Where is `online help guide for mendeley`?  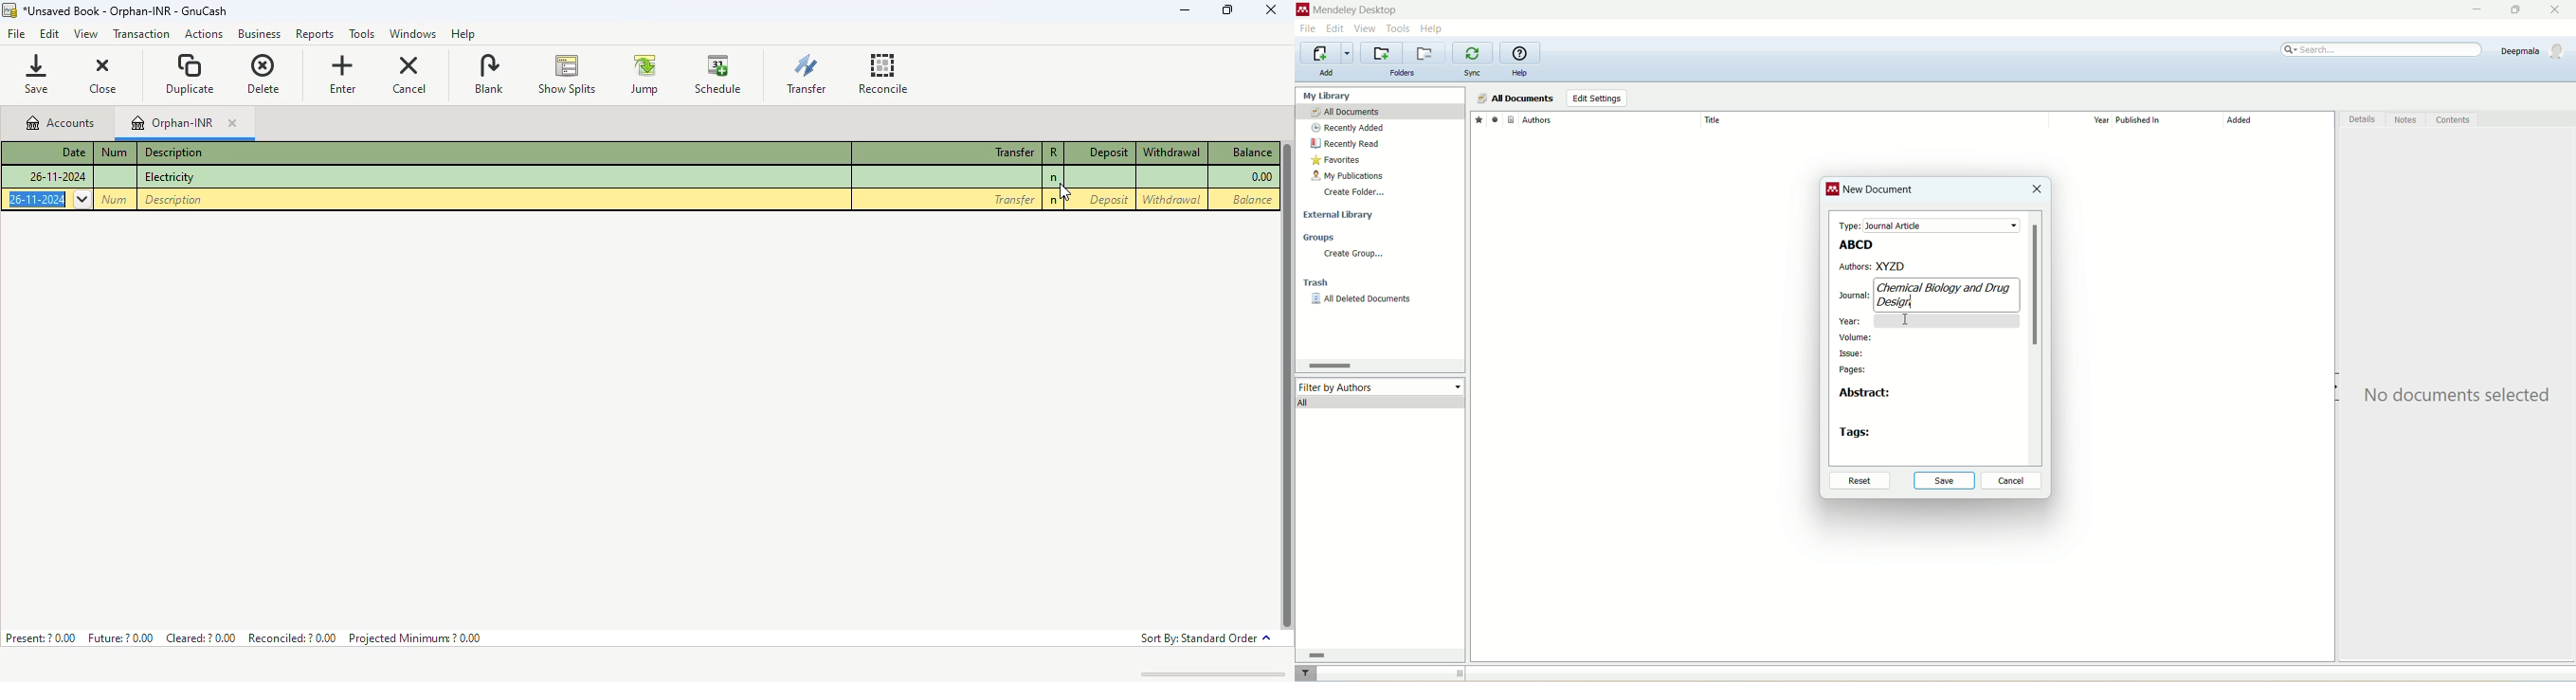
online help guide for mendeley is located at coordinates (1521, 53).